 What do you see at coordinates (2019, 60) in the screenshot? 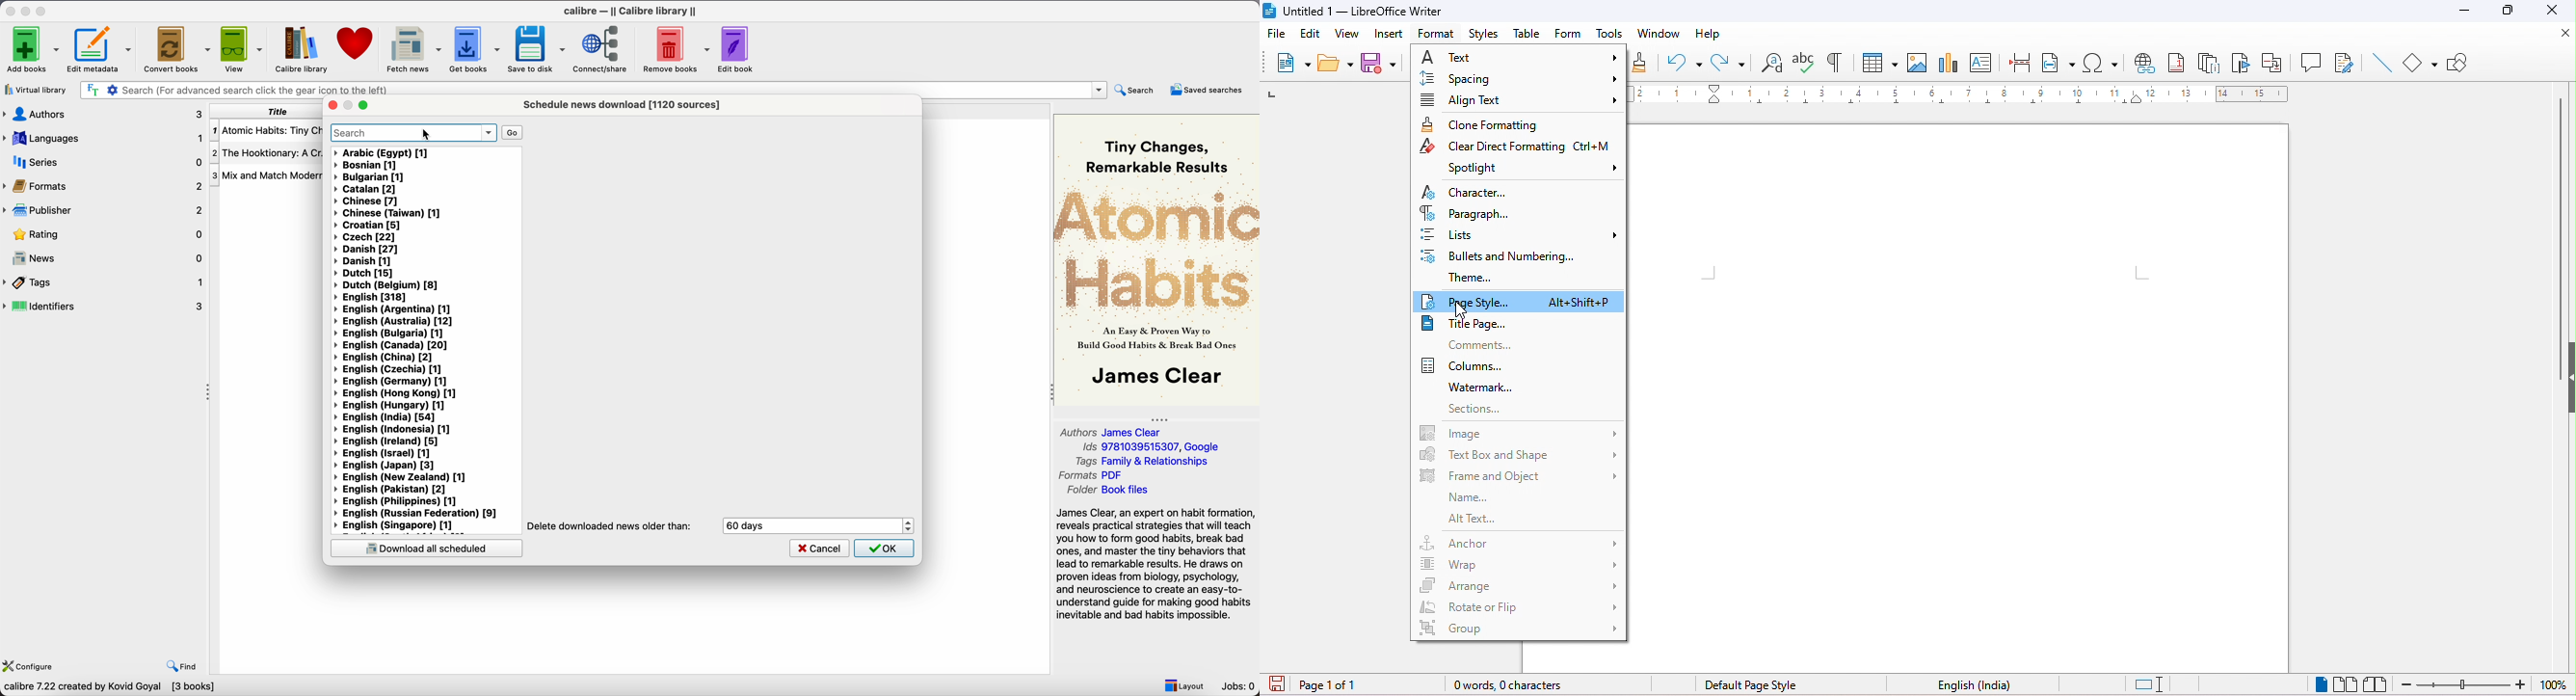
I see `page break` at bounding box center [2019, 60].